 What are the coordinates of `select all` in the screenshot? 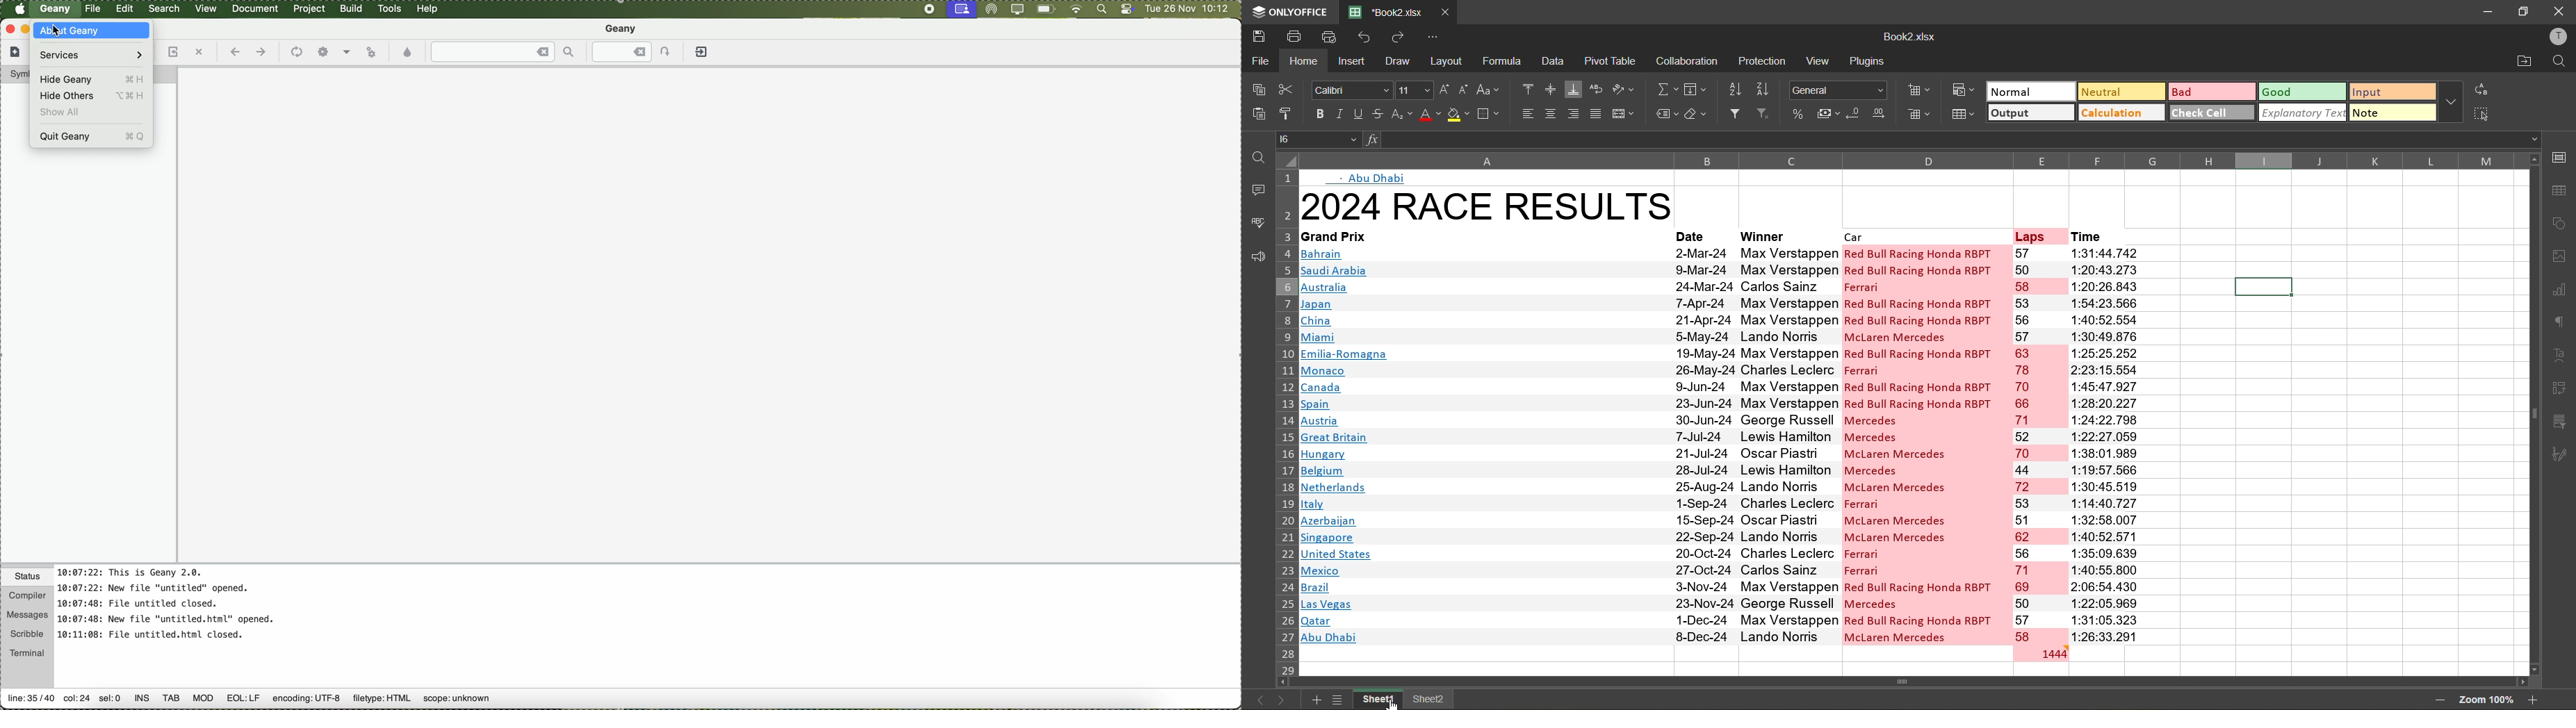 It's located at (2481, 113).